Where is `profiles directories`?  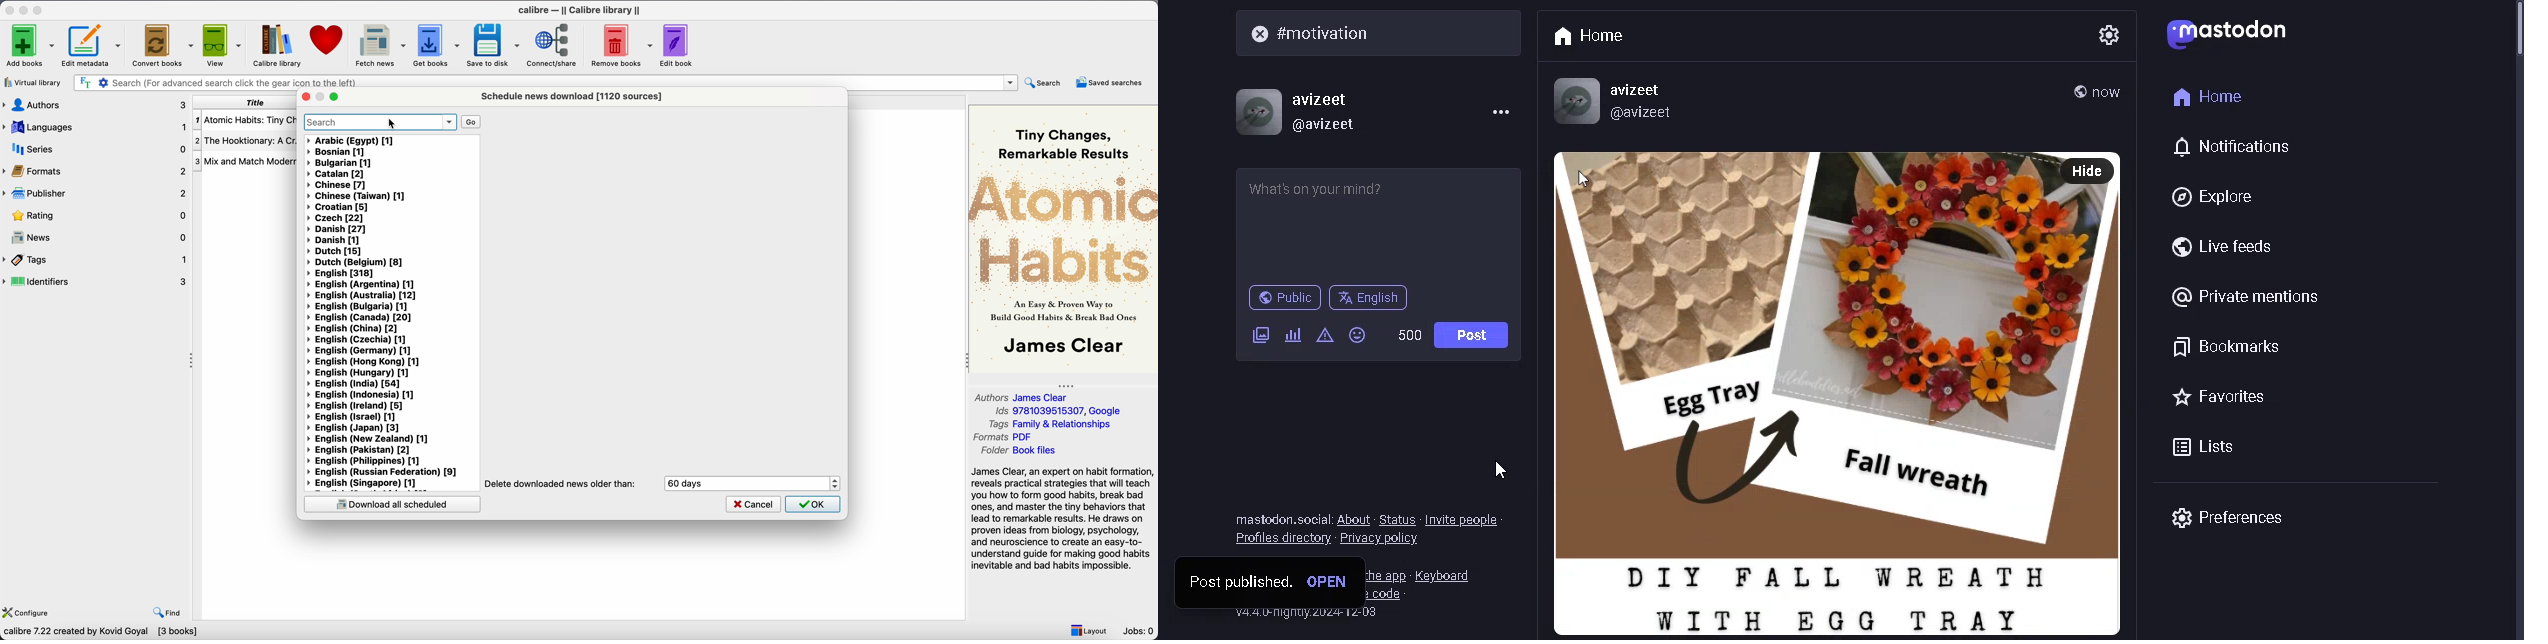
profiles directories is located at coordinates (1283, 540).